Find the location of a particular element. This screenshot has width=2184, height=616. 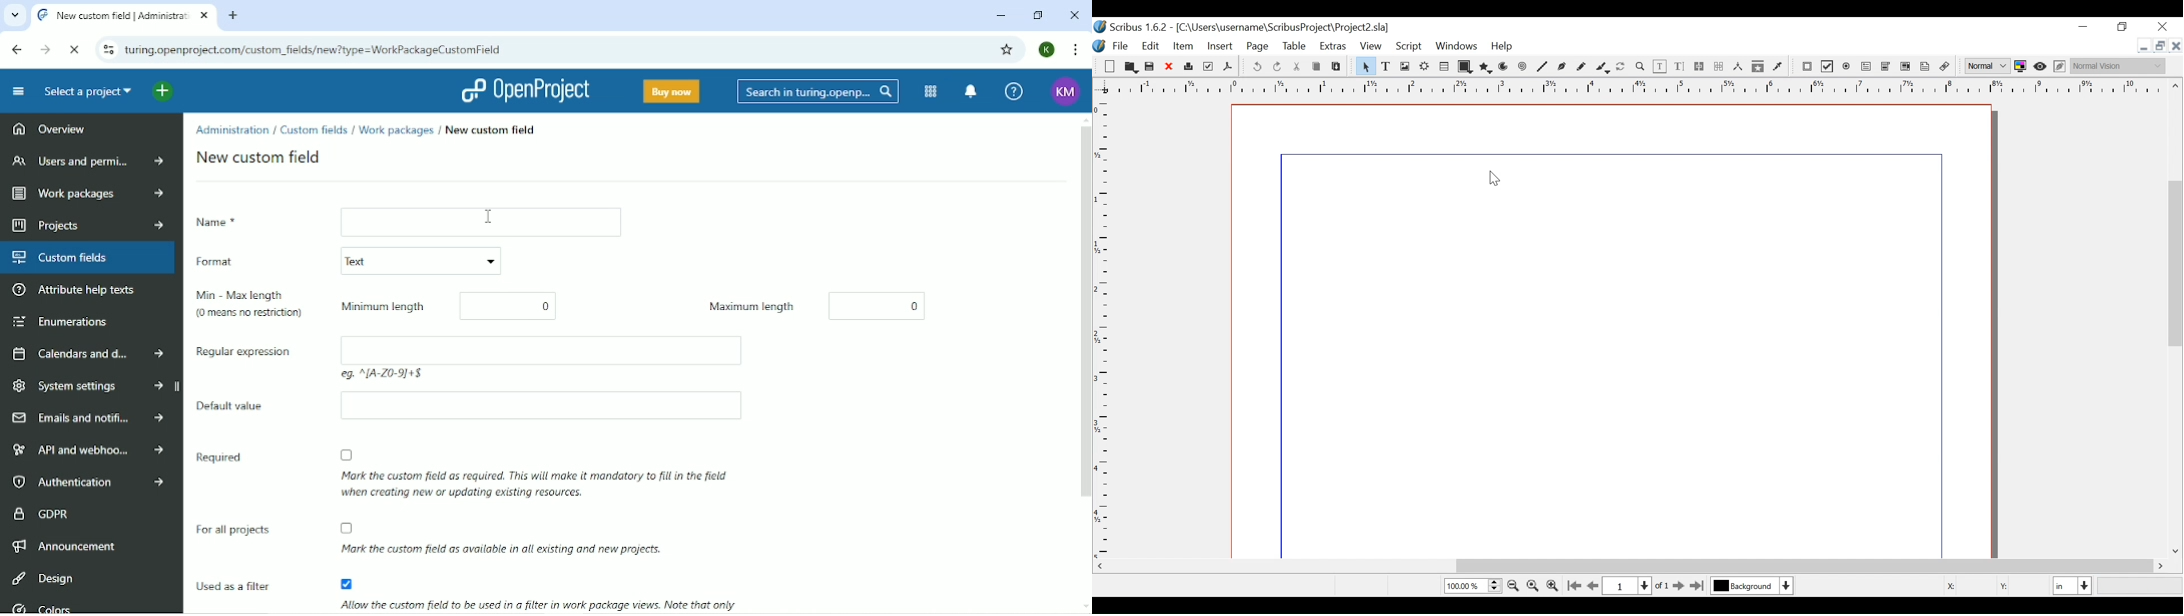

Text Annotation is located at coordinates (1924, 67).